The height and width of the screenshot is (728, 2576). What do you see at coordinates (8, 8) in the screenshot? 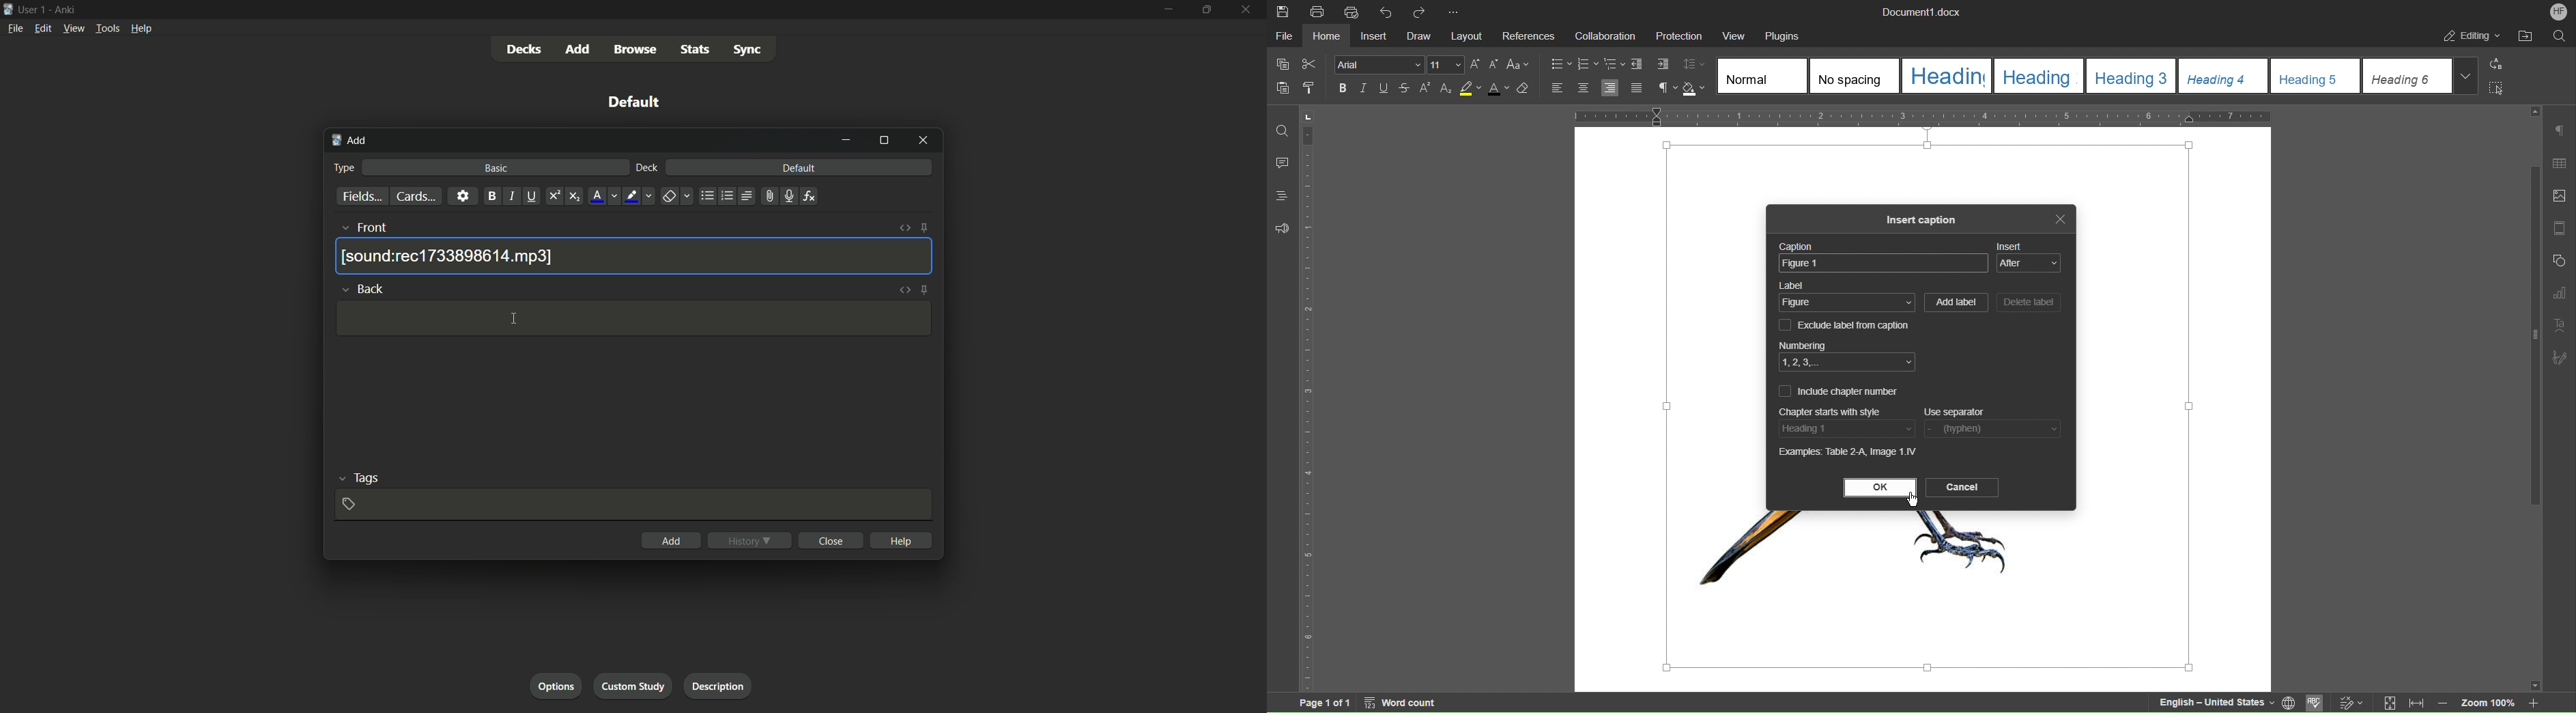
I see `app icon` at bounding box center [8, 8].